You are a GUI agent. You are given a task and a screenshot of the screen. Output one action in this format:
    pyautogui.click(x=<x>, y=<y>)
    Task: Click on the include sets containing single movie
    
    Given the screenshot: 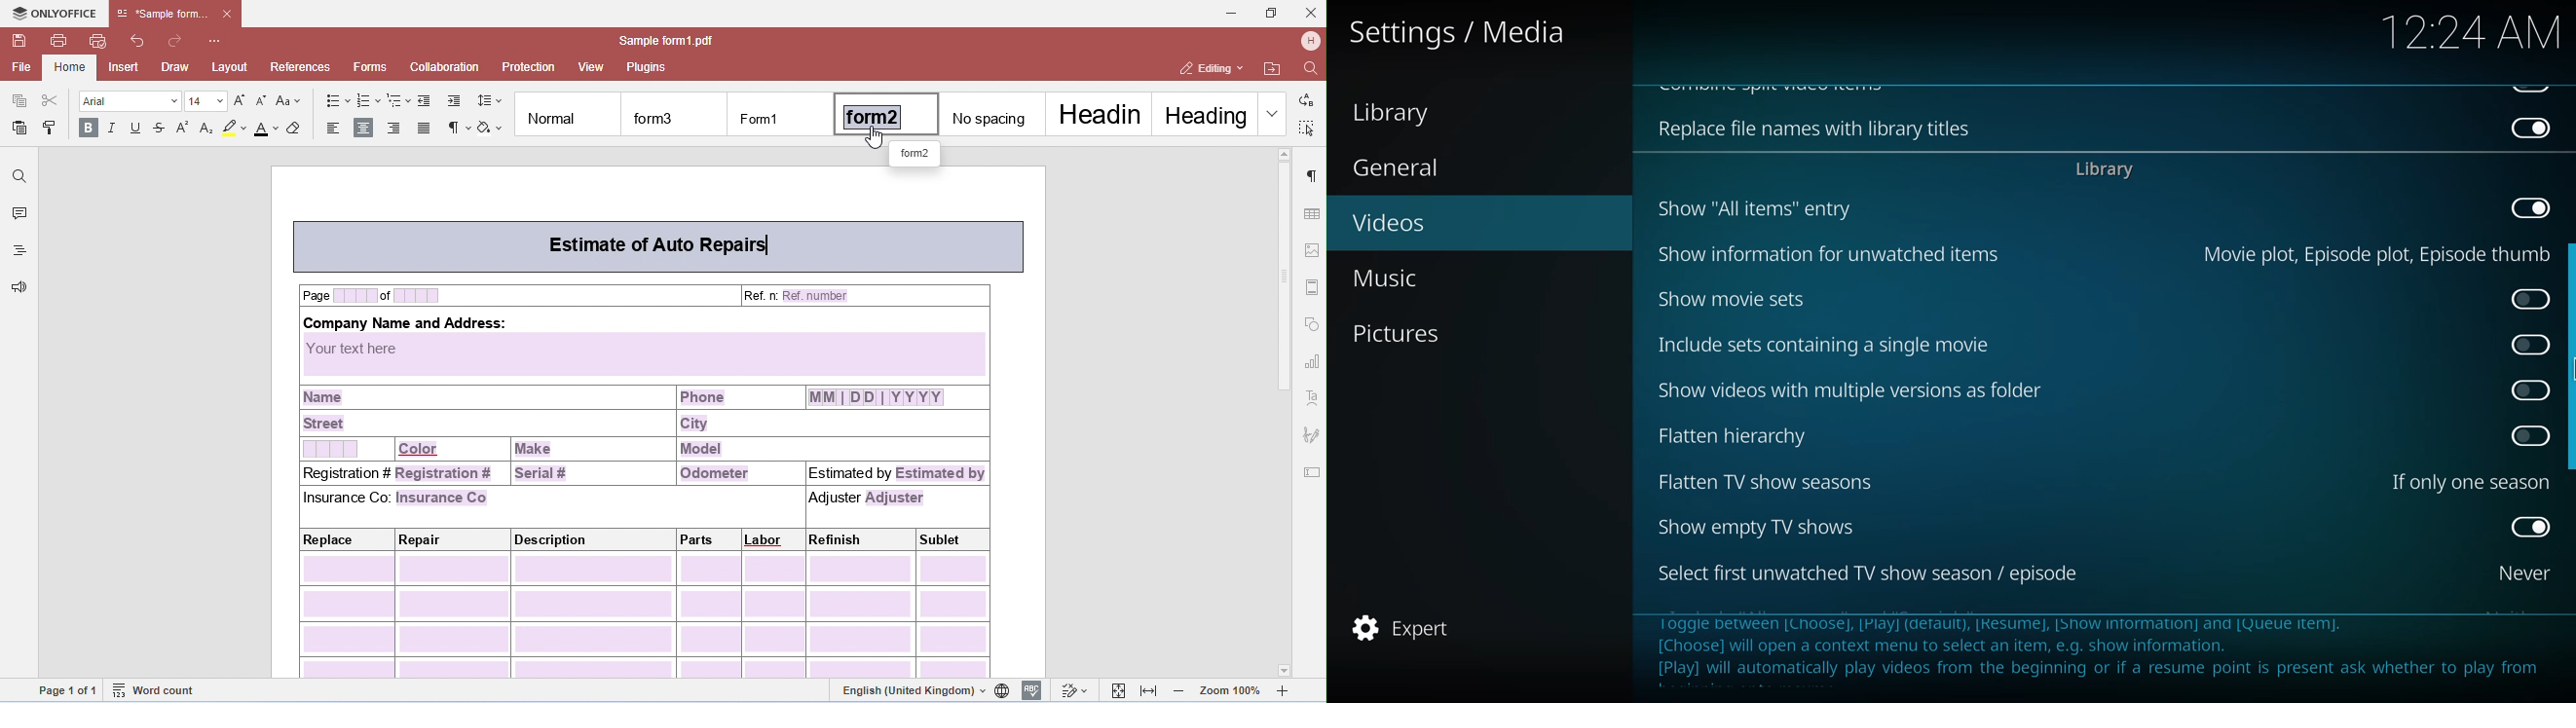 What is the action you would take?
    pyautogui.click(x=1816, y=346)
    